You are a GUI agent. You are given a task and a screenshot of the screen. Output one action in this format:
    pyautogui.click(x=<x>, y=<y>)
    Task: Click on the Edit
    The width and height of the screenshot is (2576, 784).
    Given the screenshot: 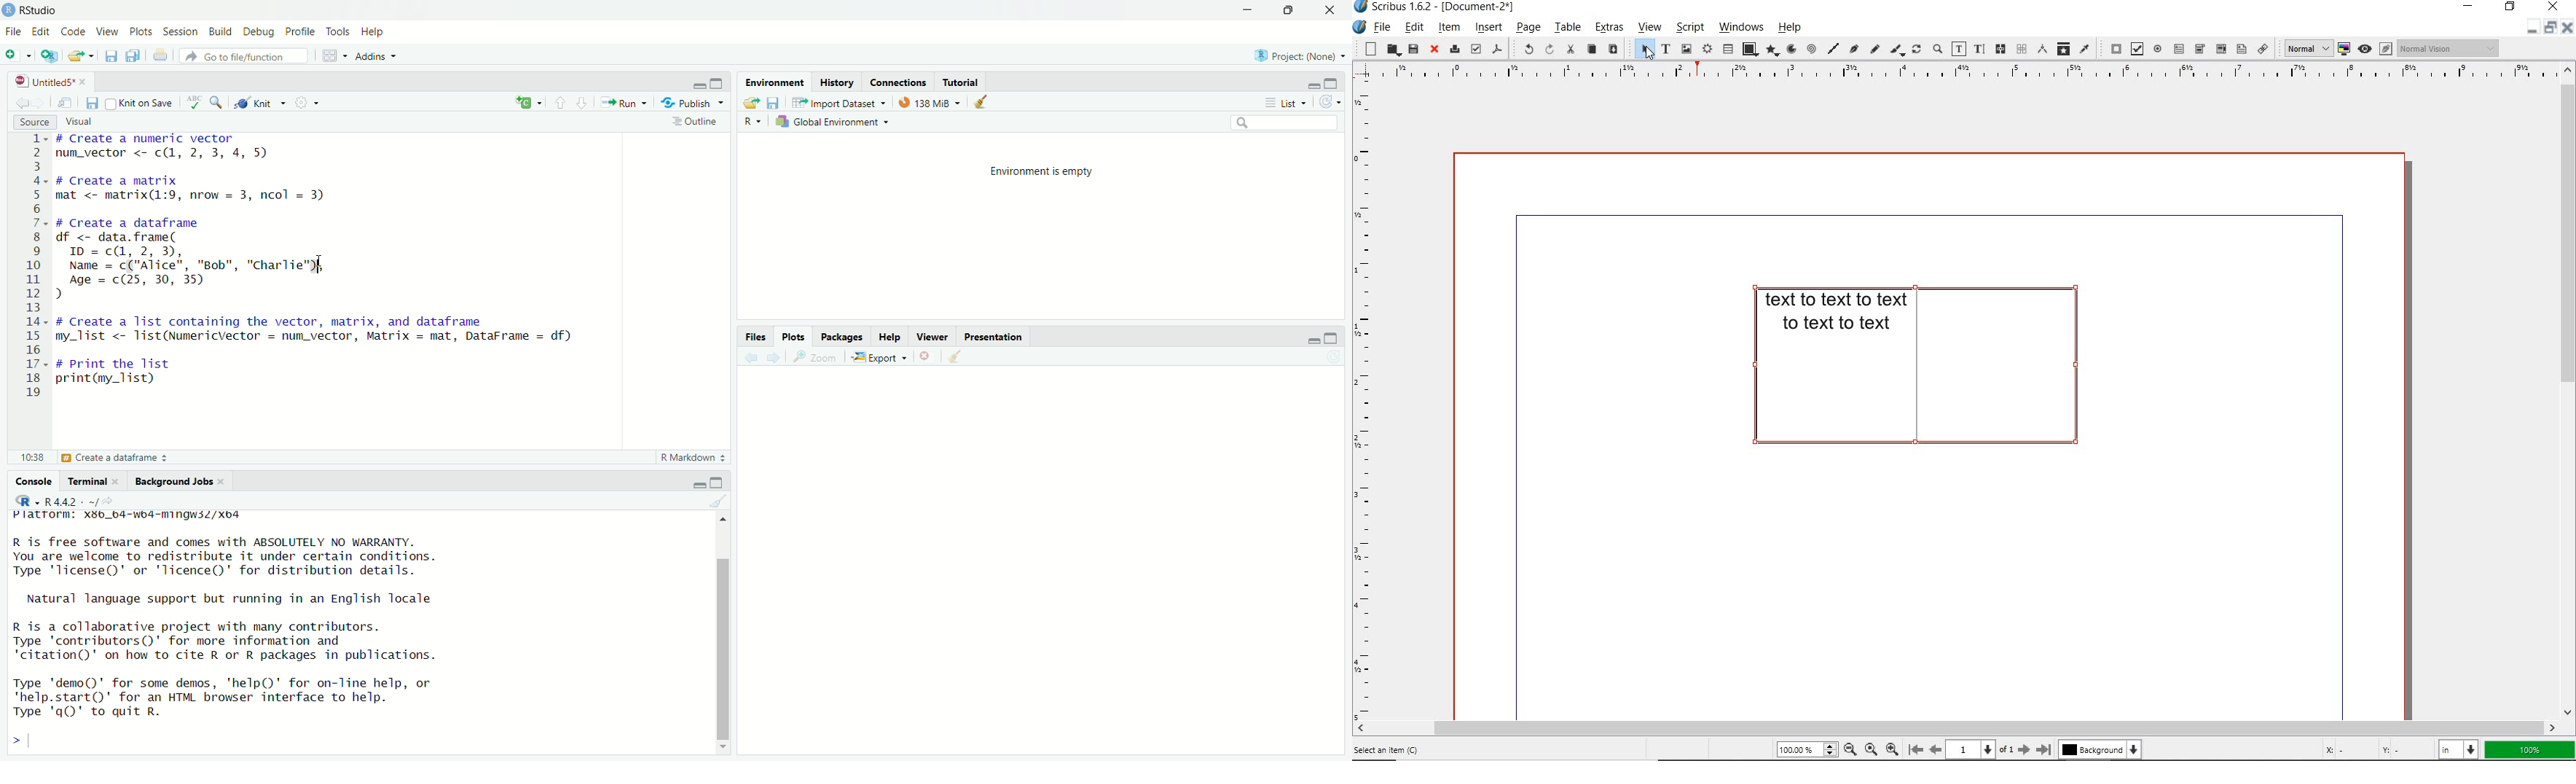 What is the action you would take?
    pyautogui.click(x=41, y=32)
    